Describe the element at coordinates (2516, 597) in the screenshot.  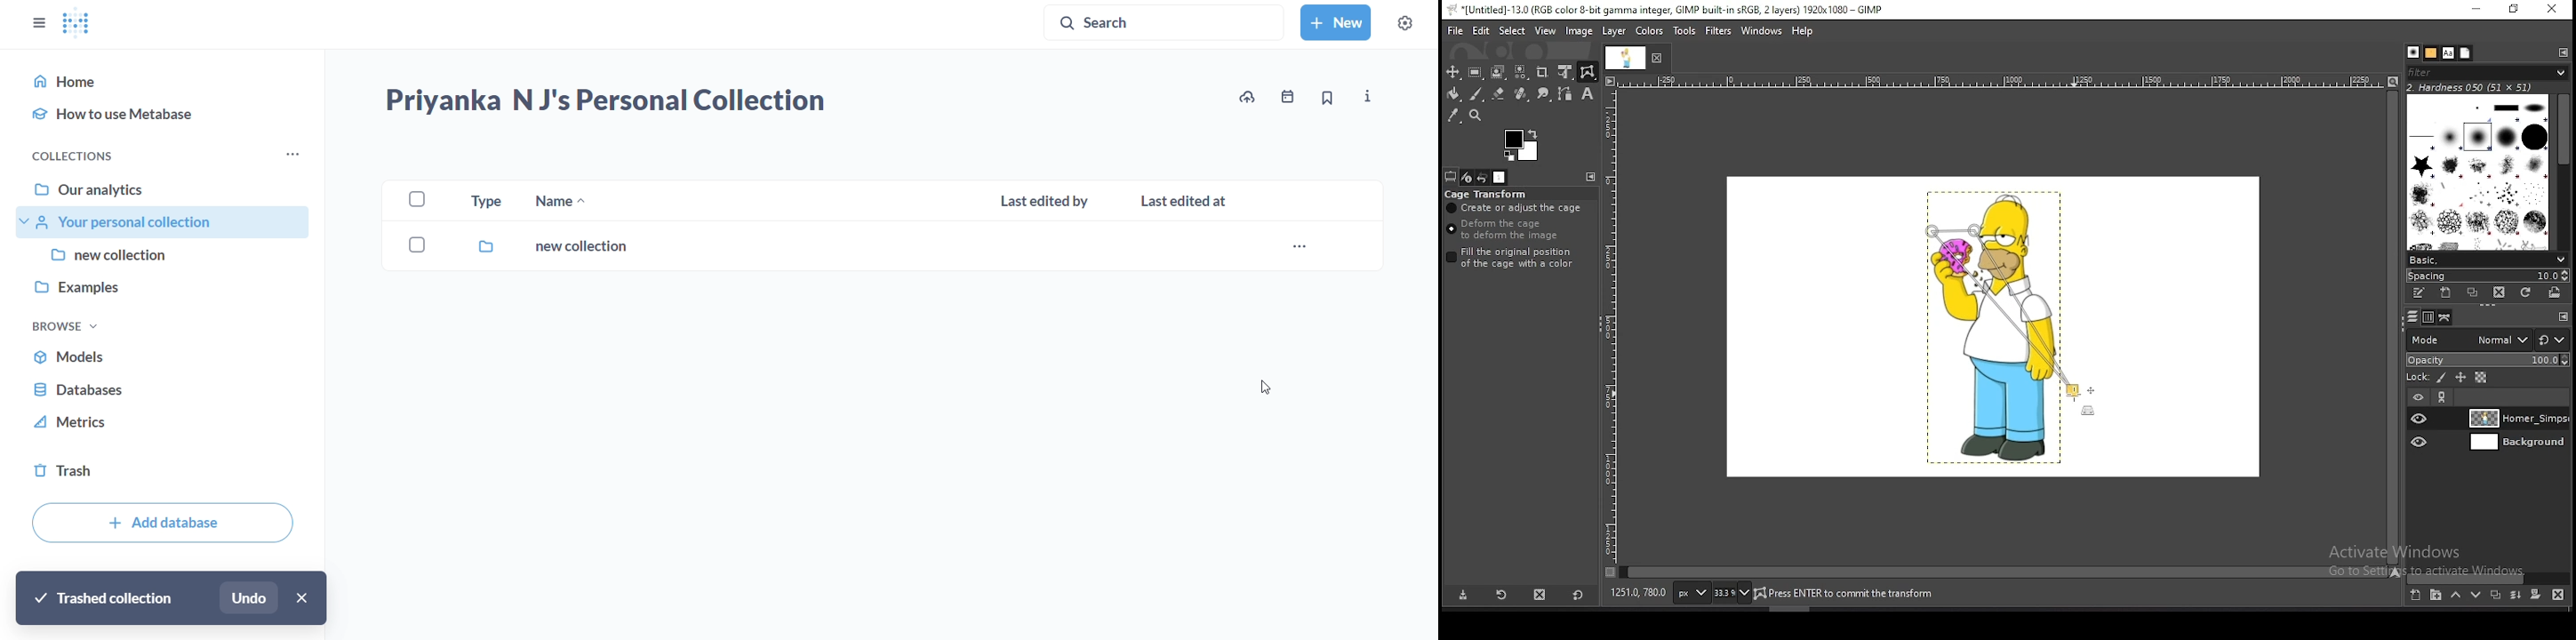
I see `merge layers` at that location.